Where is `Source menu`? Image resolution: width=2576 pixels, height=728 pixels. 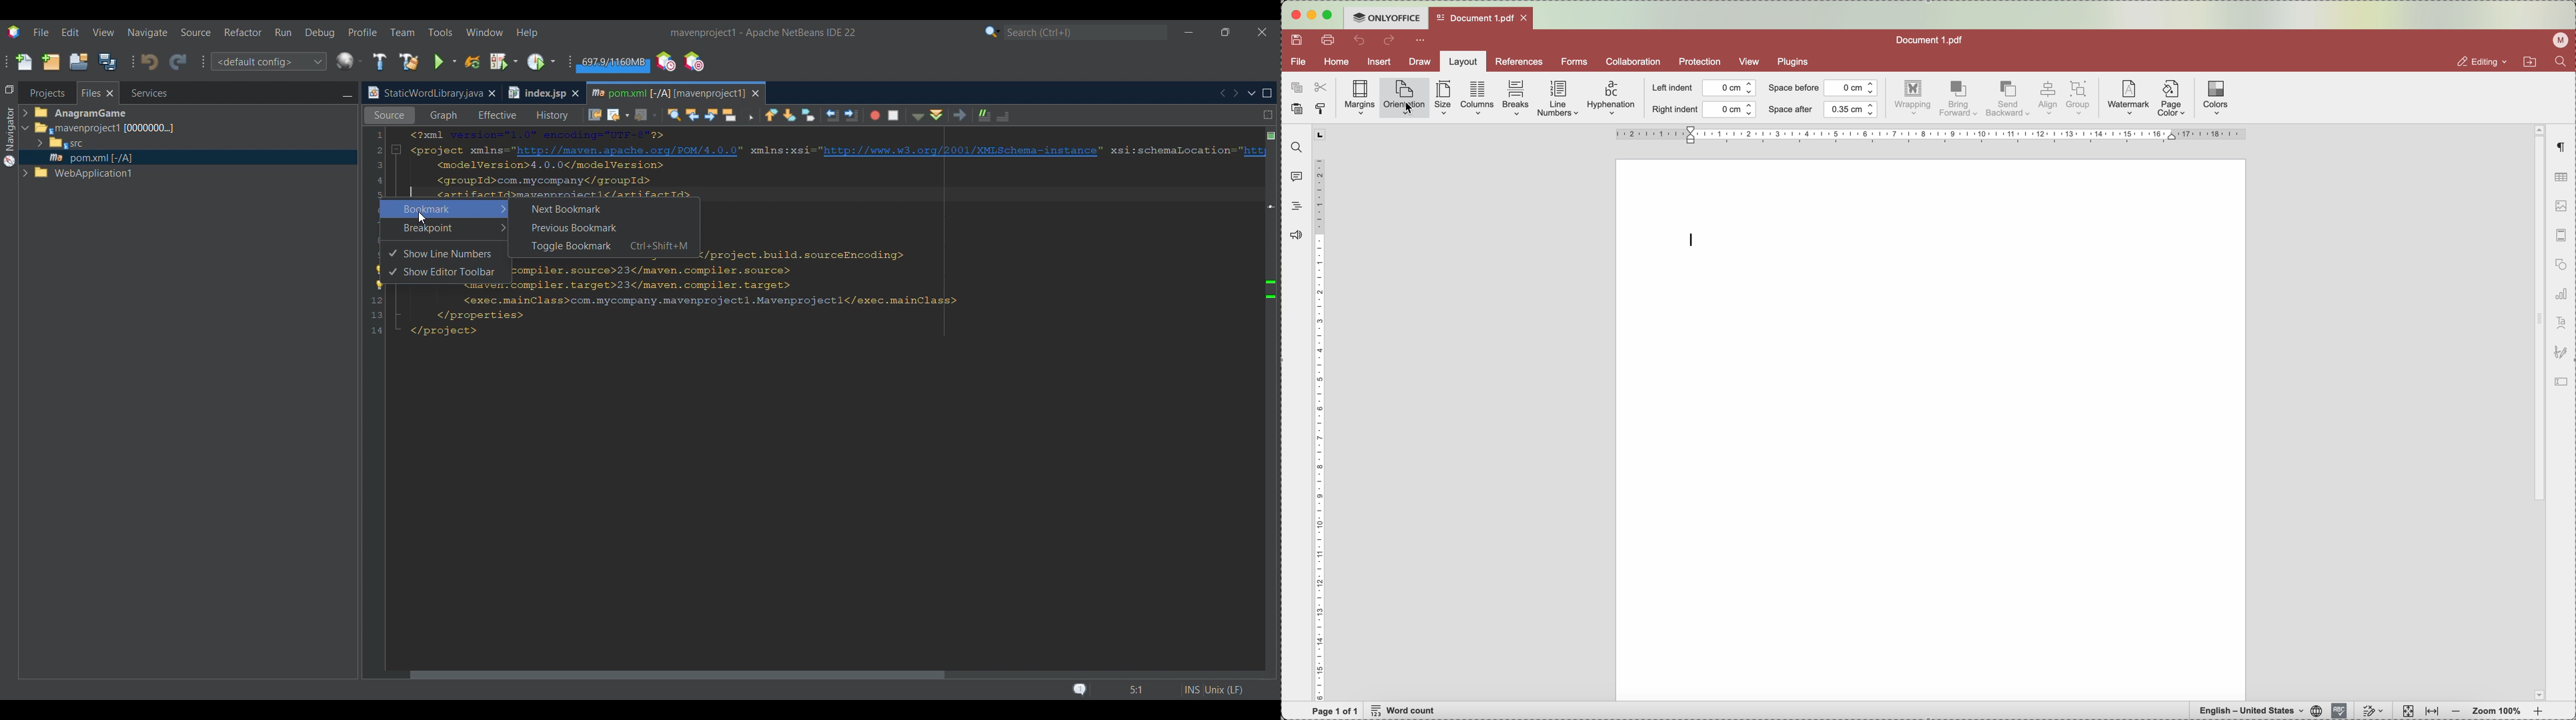
Source menu is located at coordinates (196, 33).